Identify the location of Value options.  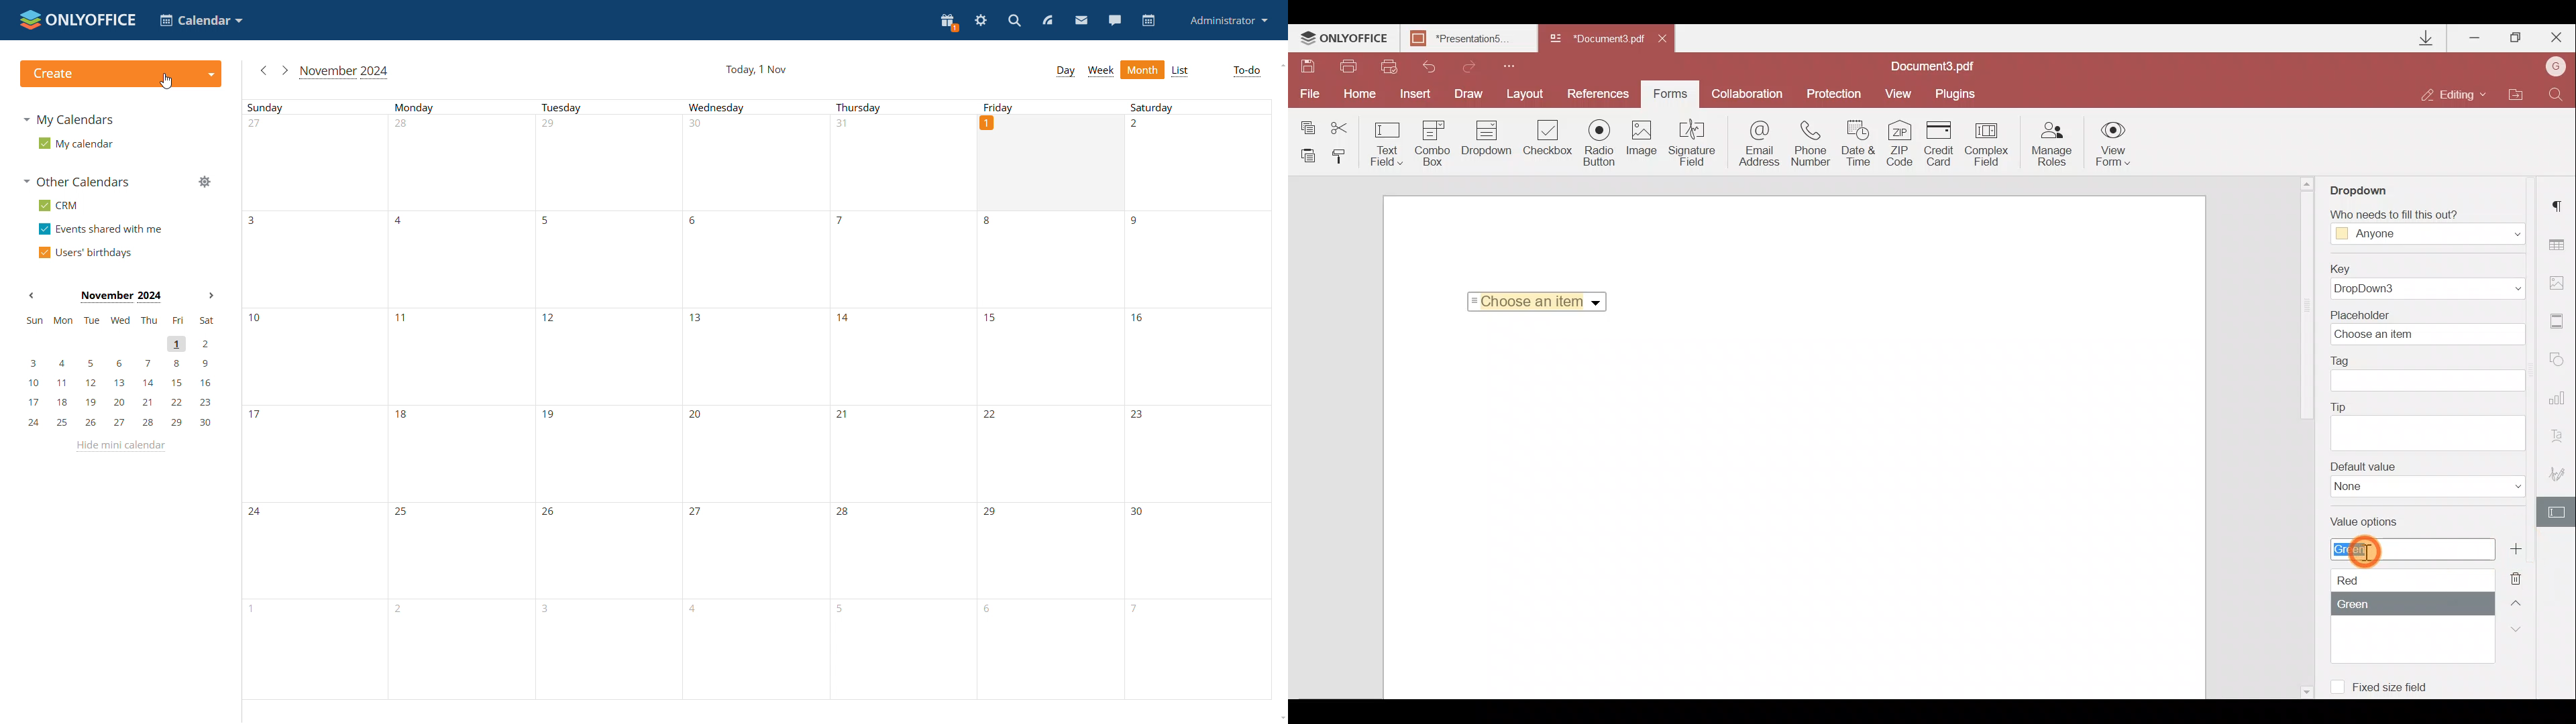
(2408, 590).